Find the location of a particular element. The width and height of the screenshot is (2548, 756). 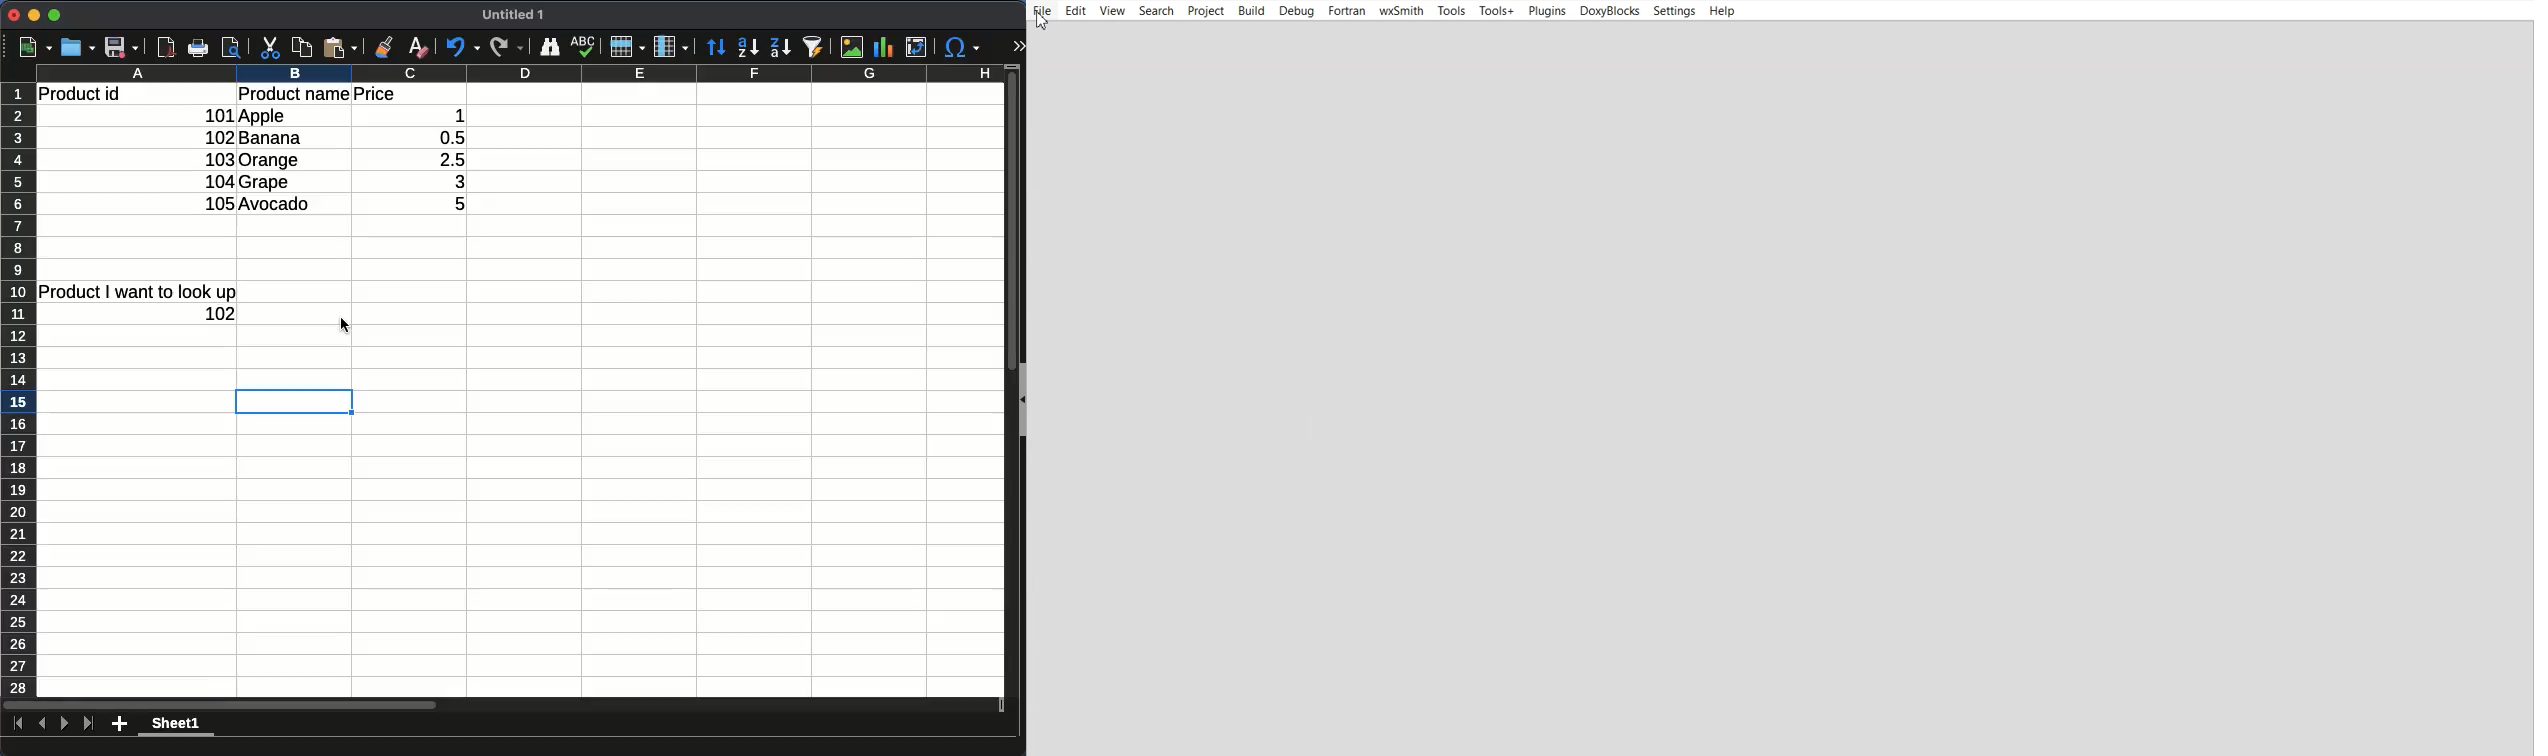

chart is located at coordinates (883, 47).